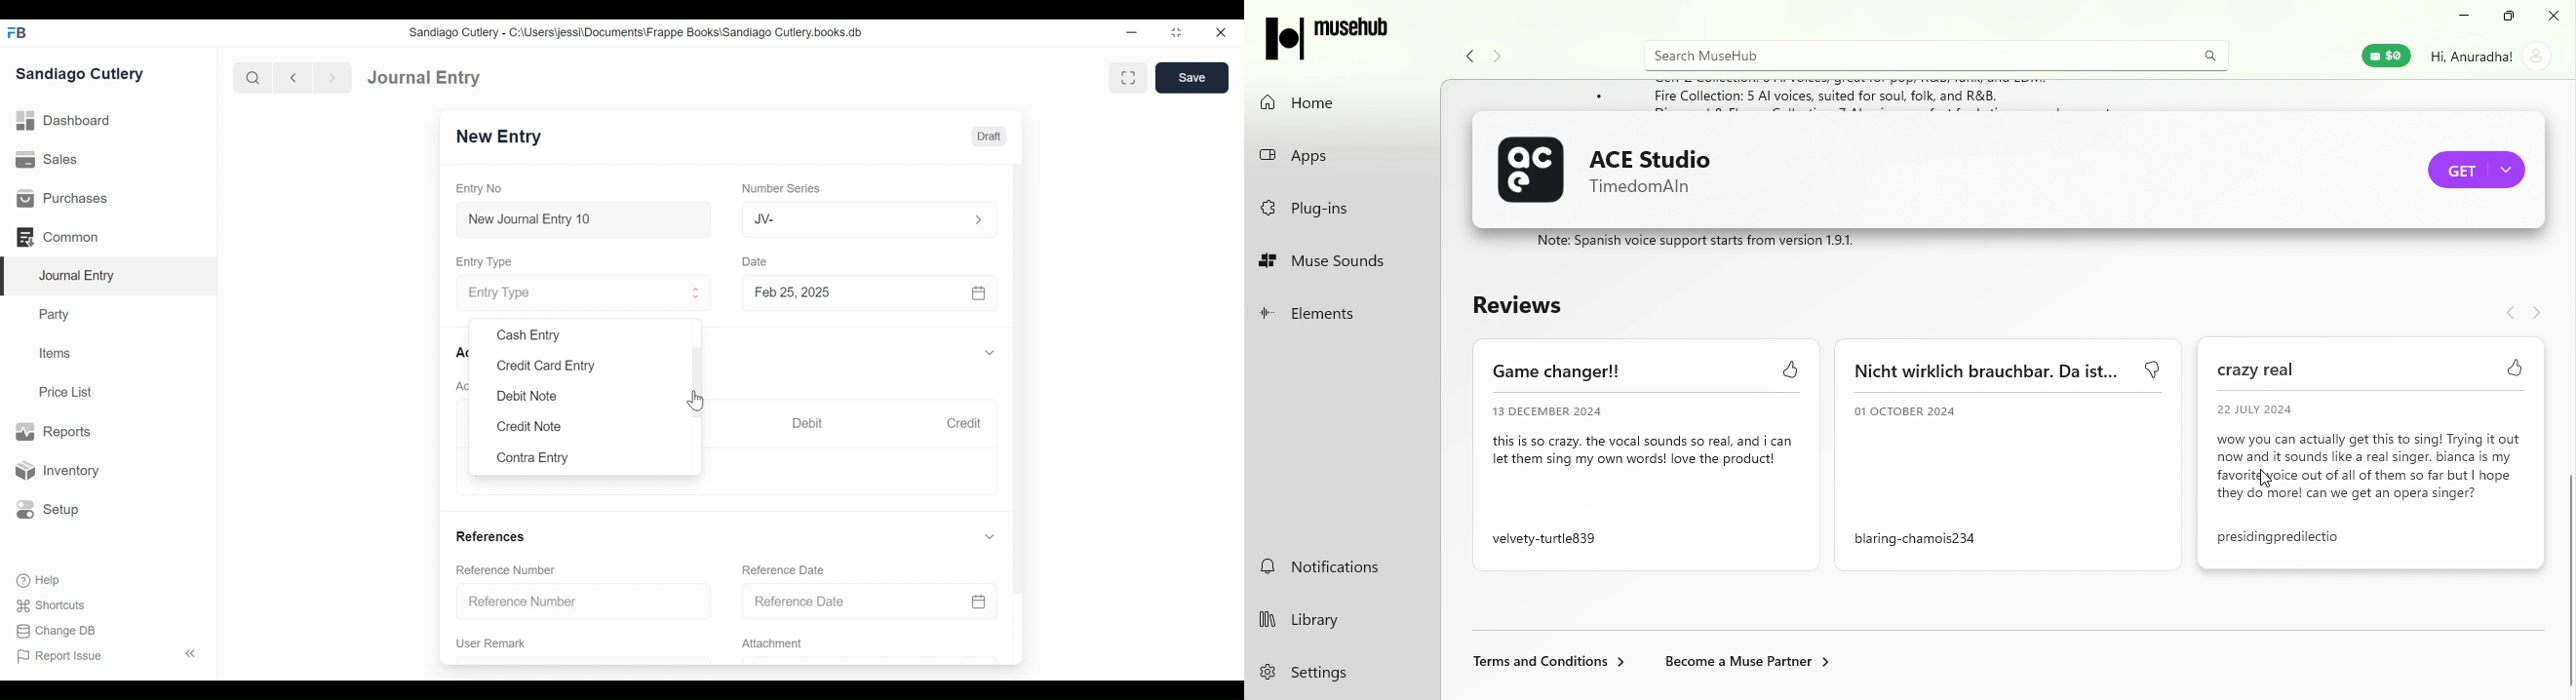 This screenshot has width=2576, height=700. I want to click on Expand, so click(697, 295).